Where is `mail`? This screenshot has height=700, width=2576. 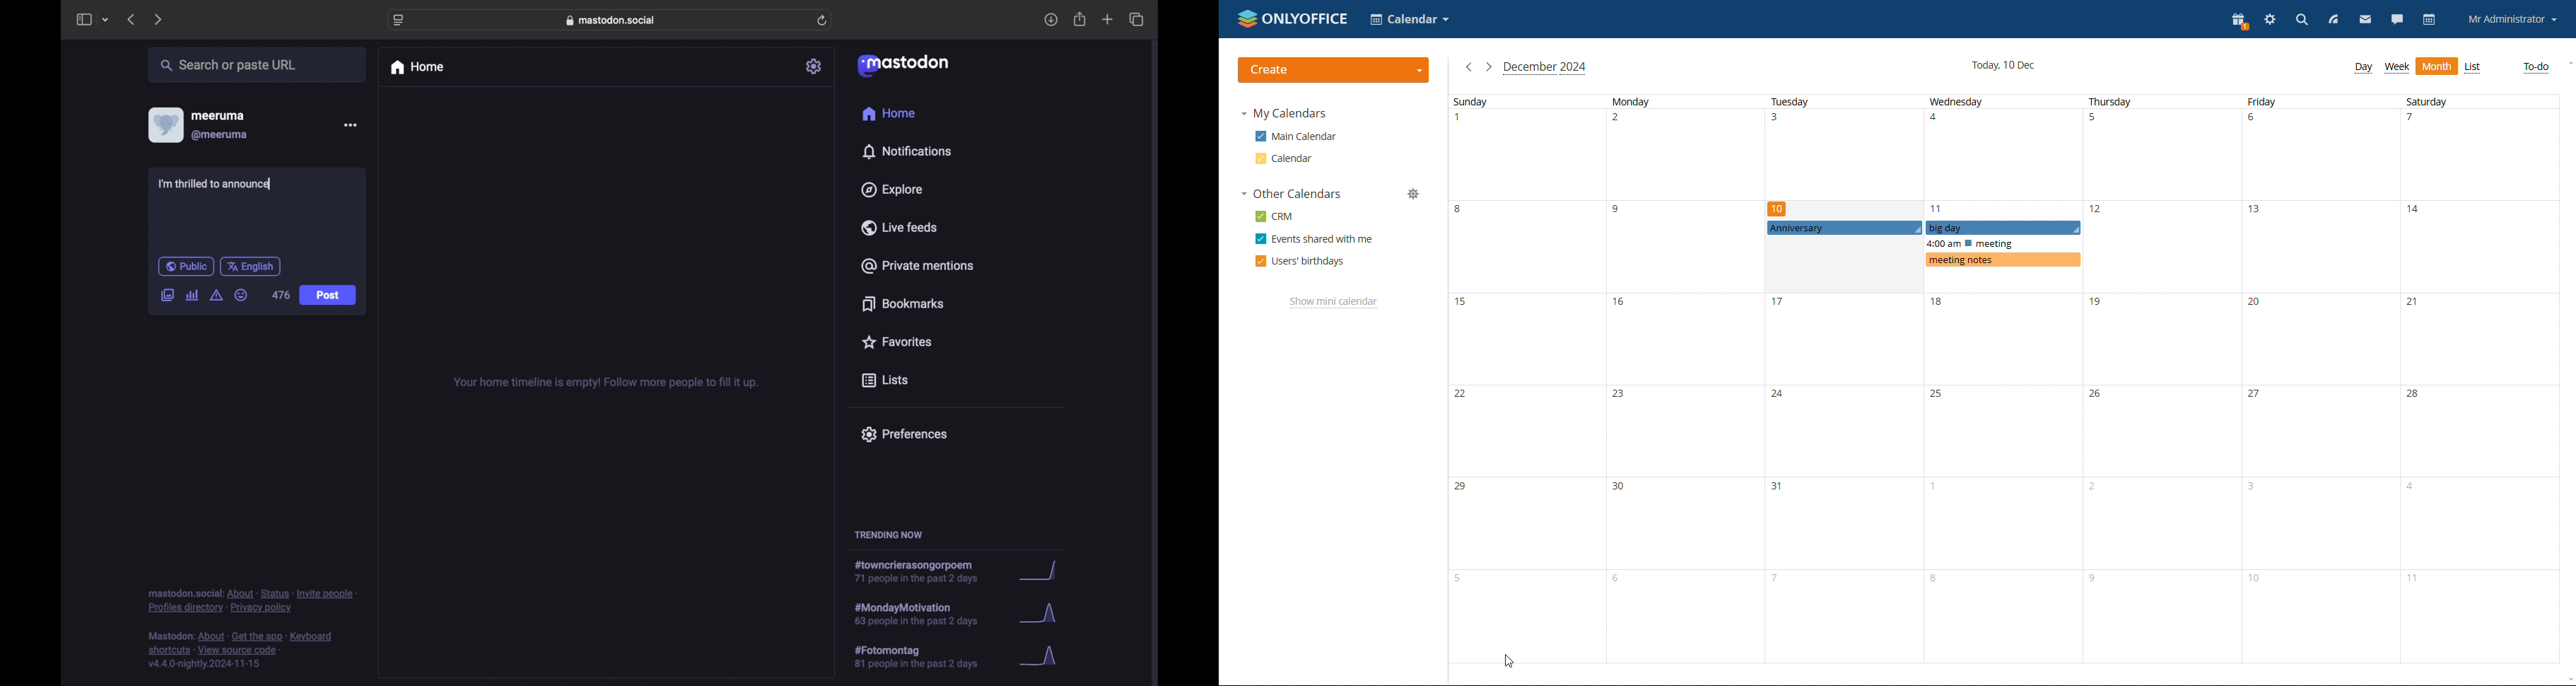
mail is located at coordinates (2365, 20).